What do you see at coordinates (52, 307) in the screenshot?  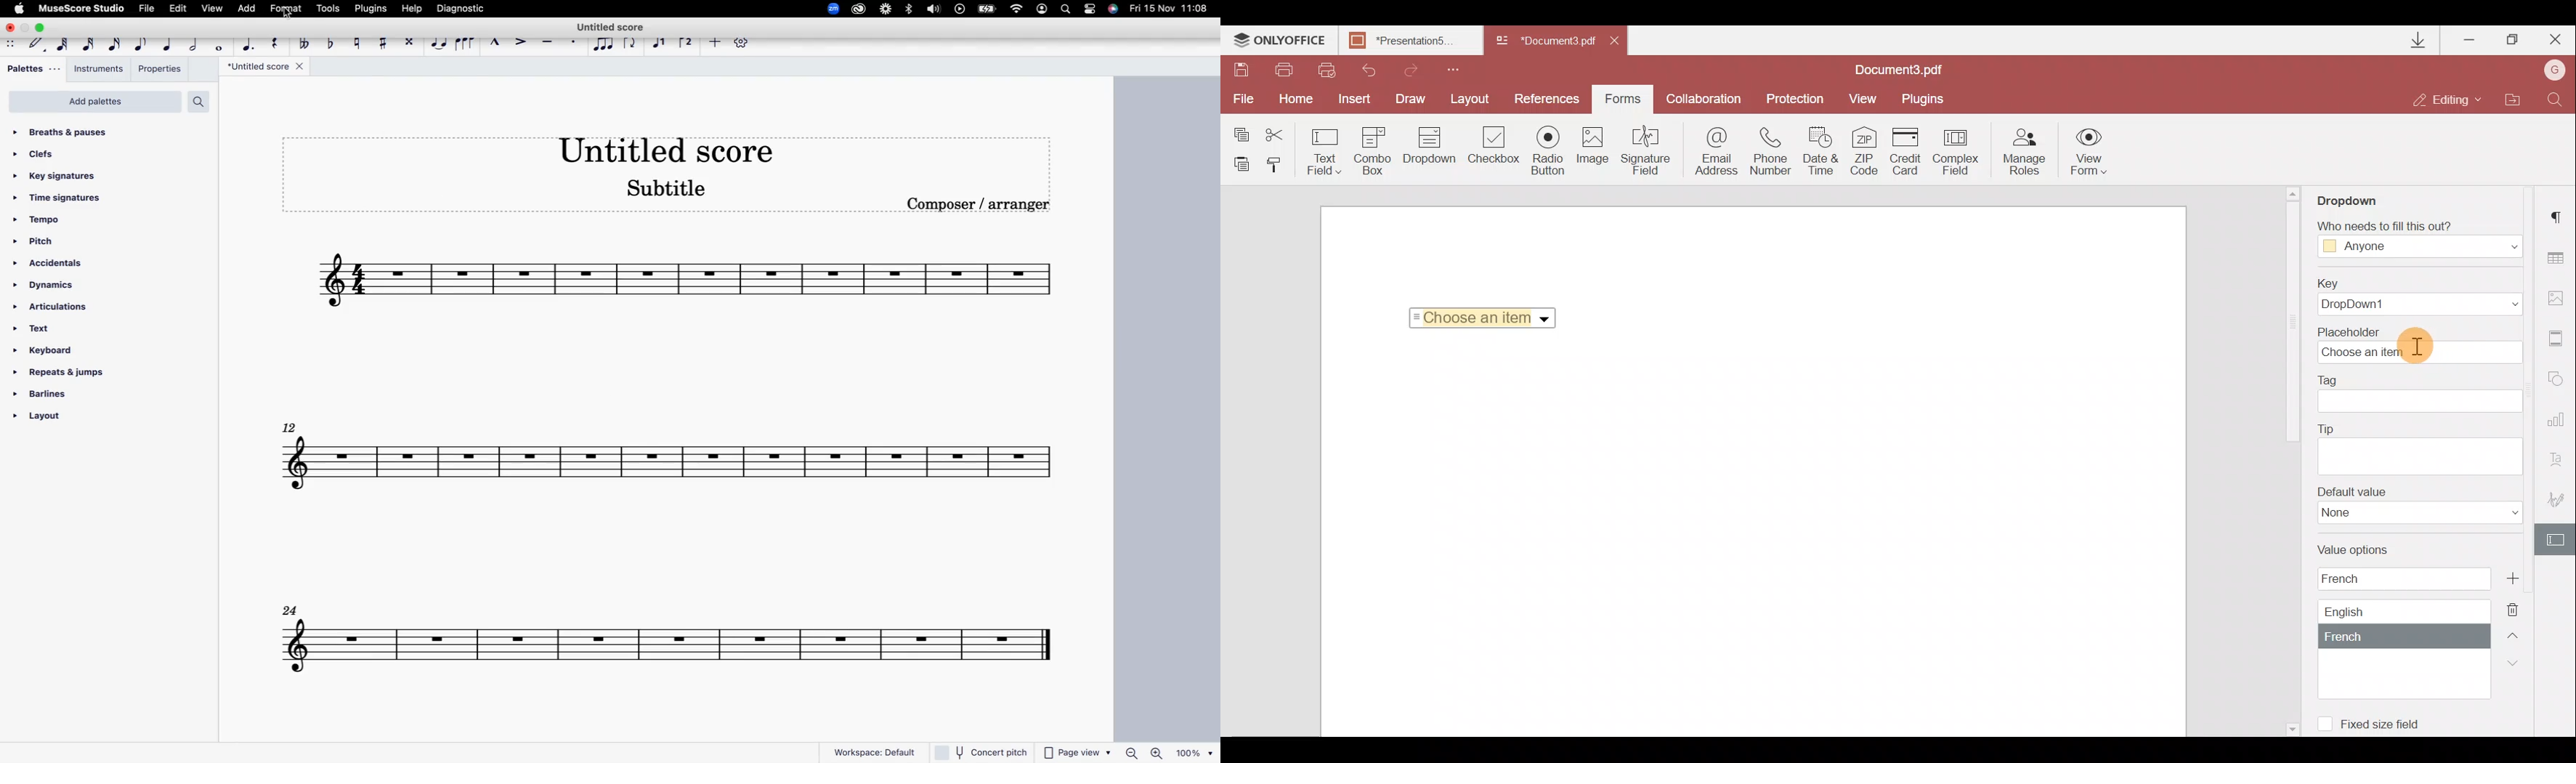 I see `articulations` at bounding box center [52, 307].